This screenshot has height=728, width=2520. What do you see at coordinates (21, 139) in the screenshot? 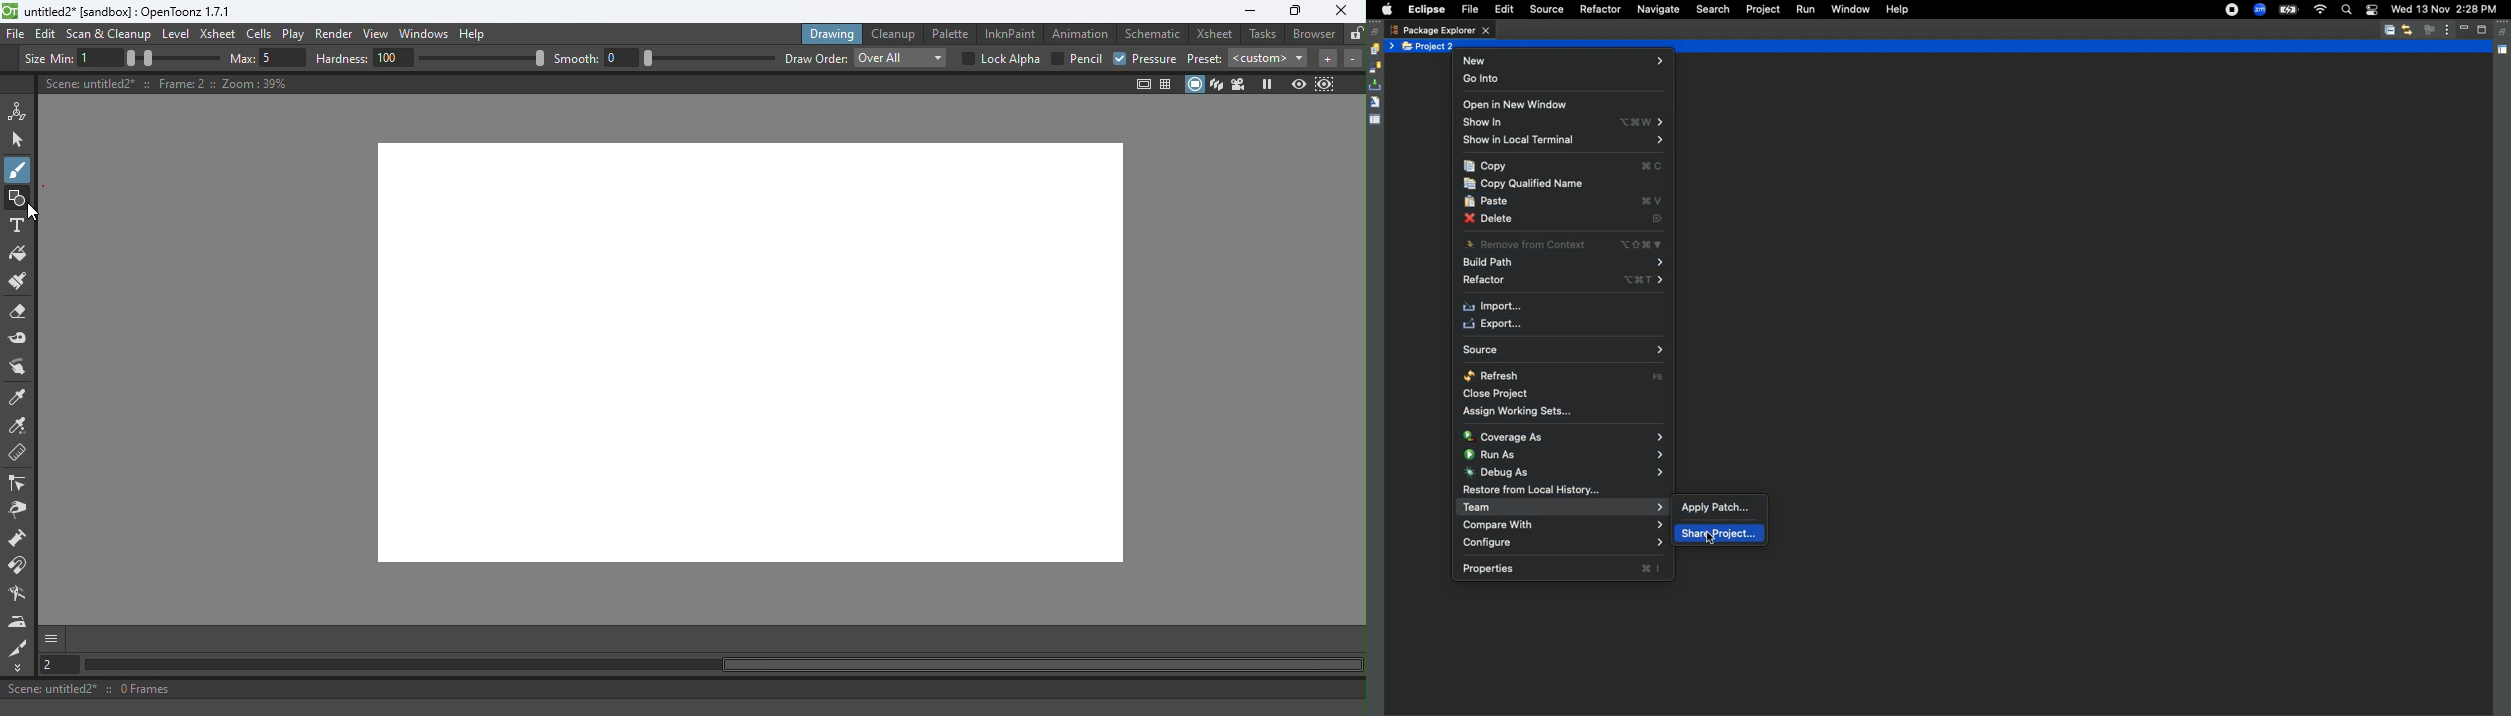
I see `Selection tool` at bounding box center [21, 139].